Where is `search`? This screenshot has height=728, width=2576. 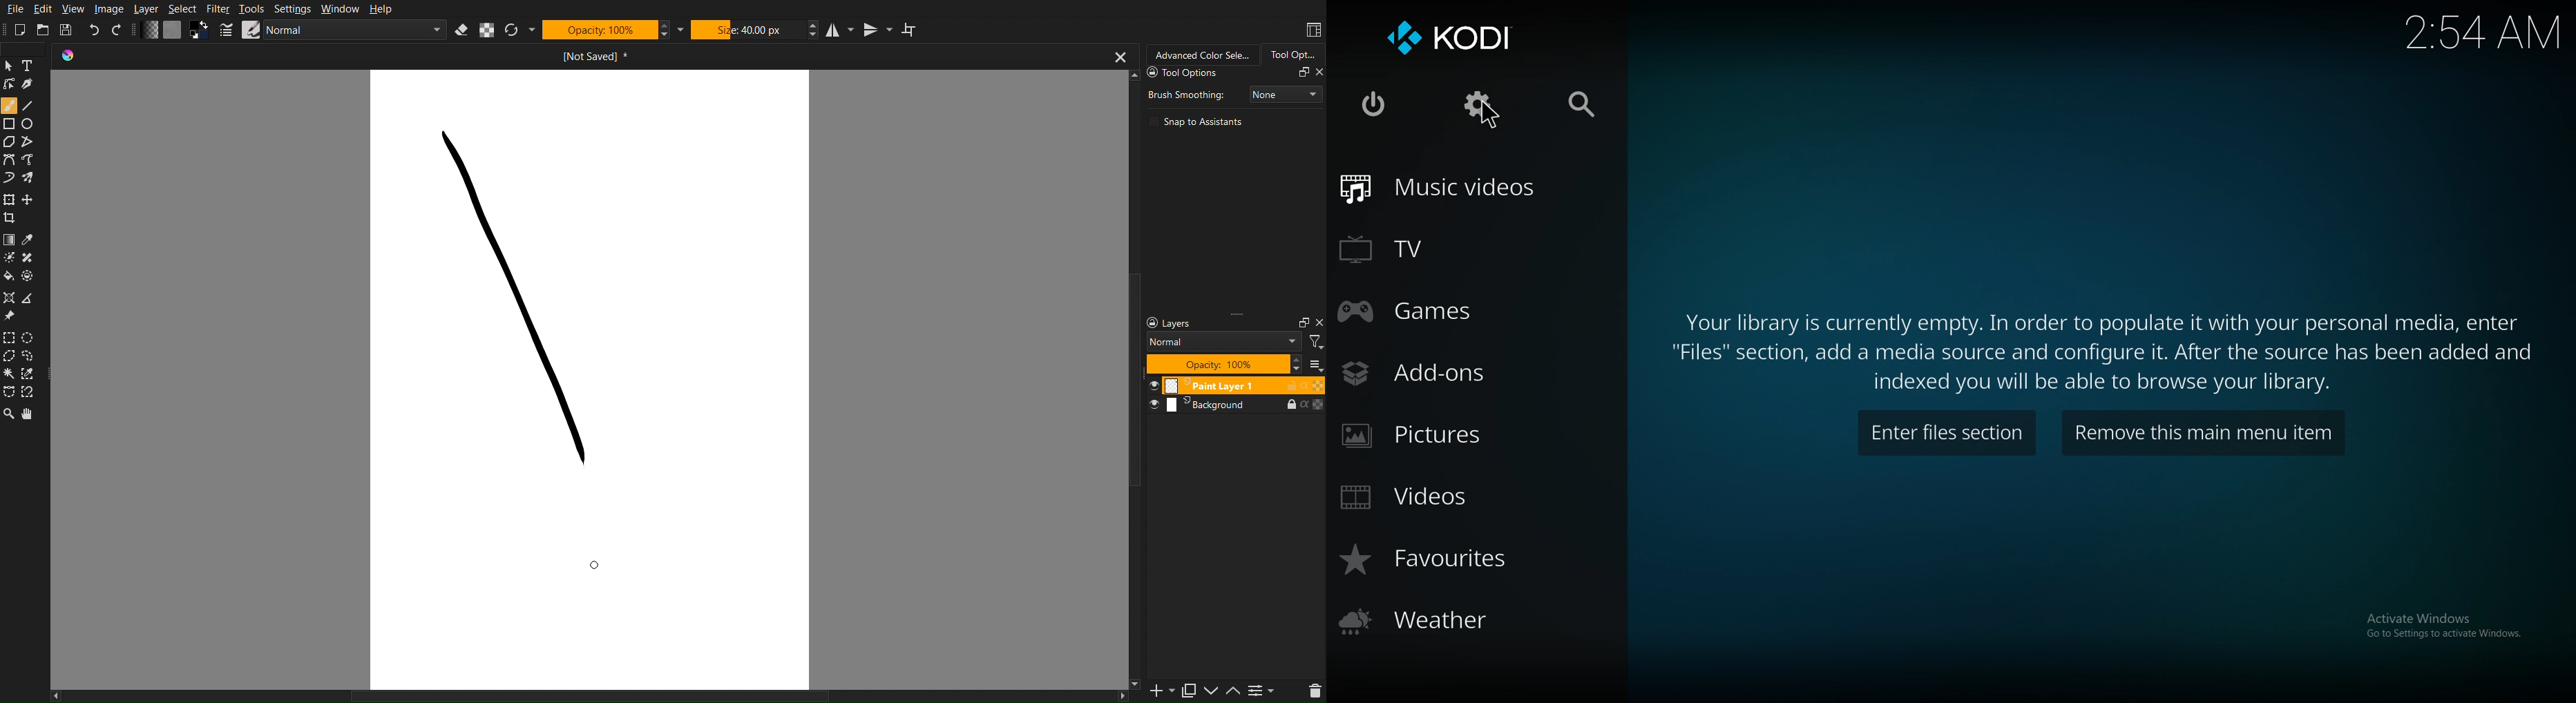 search is located at coordinates (1580, 107).